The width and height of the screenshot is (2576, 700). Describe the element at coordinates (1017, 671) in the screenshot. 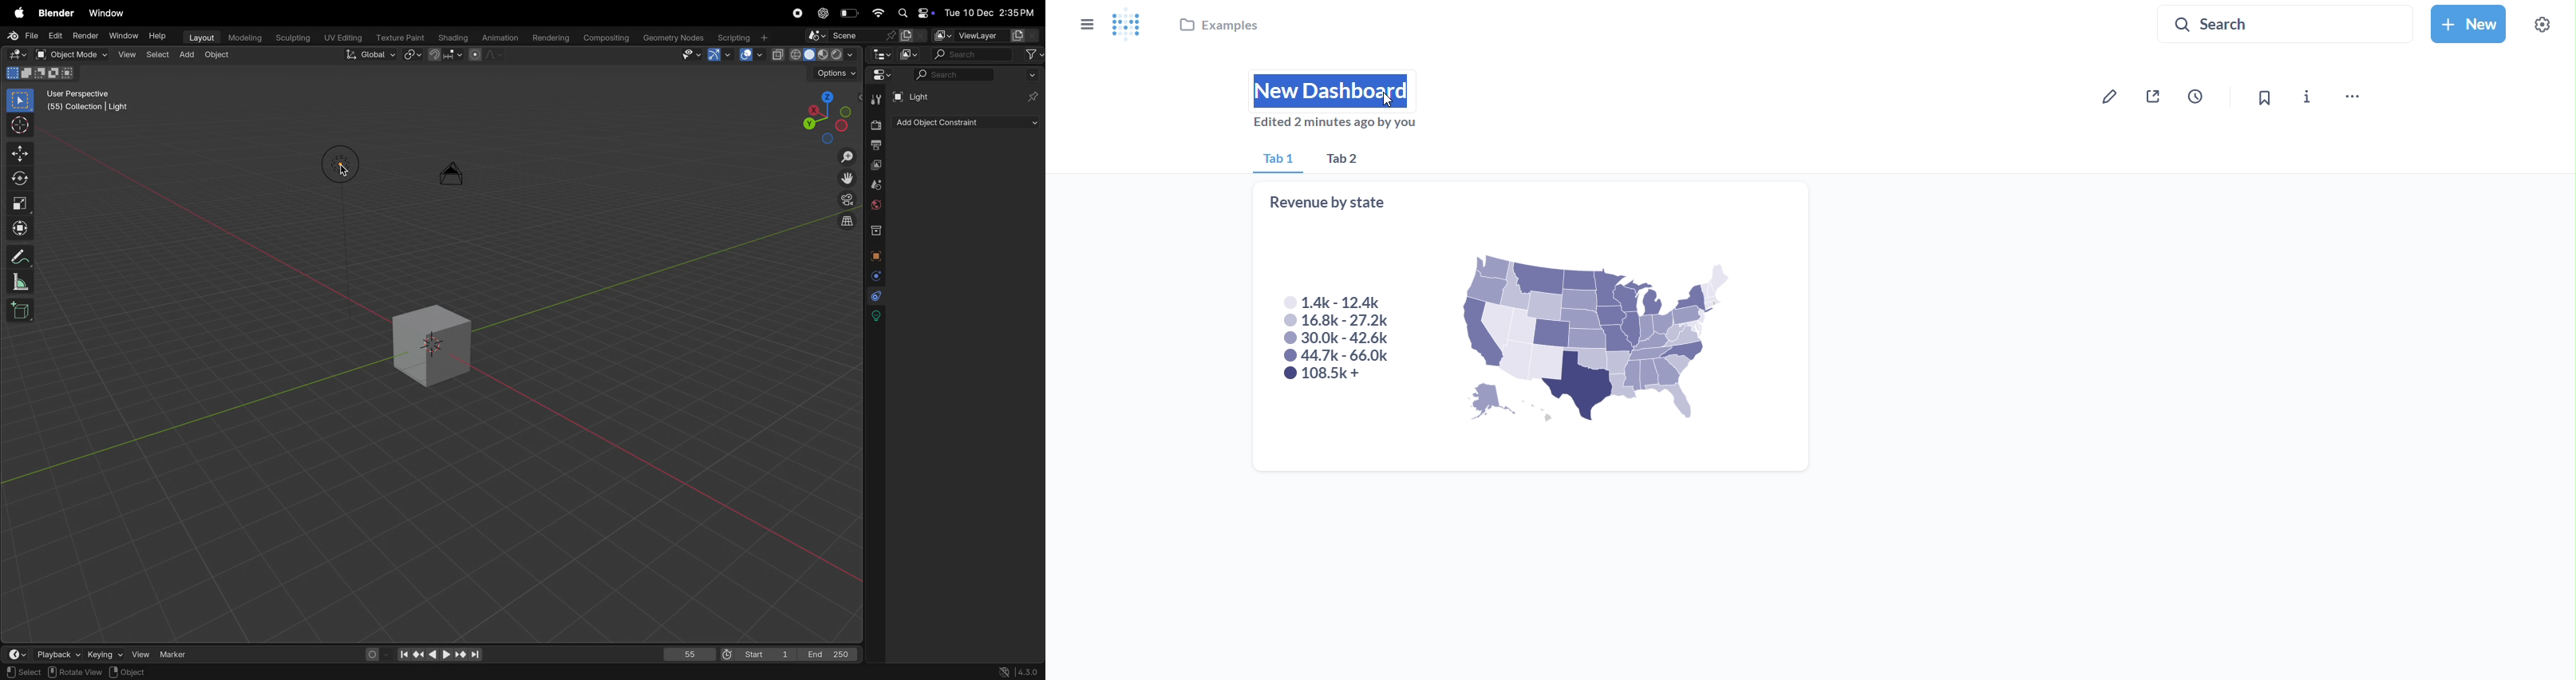

I see `versions` at that location.